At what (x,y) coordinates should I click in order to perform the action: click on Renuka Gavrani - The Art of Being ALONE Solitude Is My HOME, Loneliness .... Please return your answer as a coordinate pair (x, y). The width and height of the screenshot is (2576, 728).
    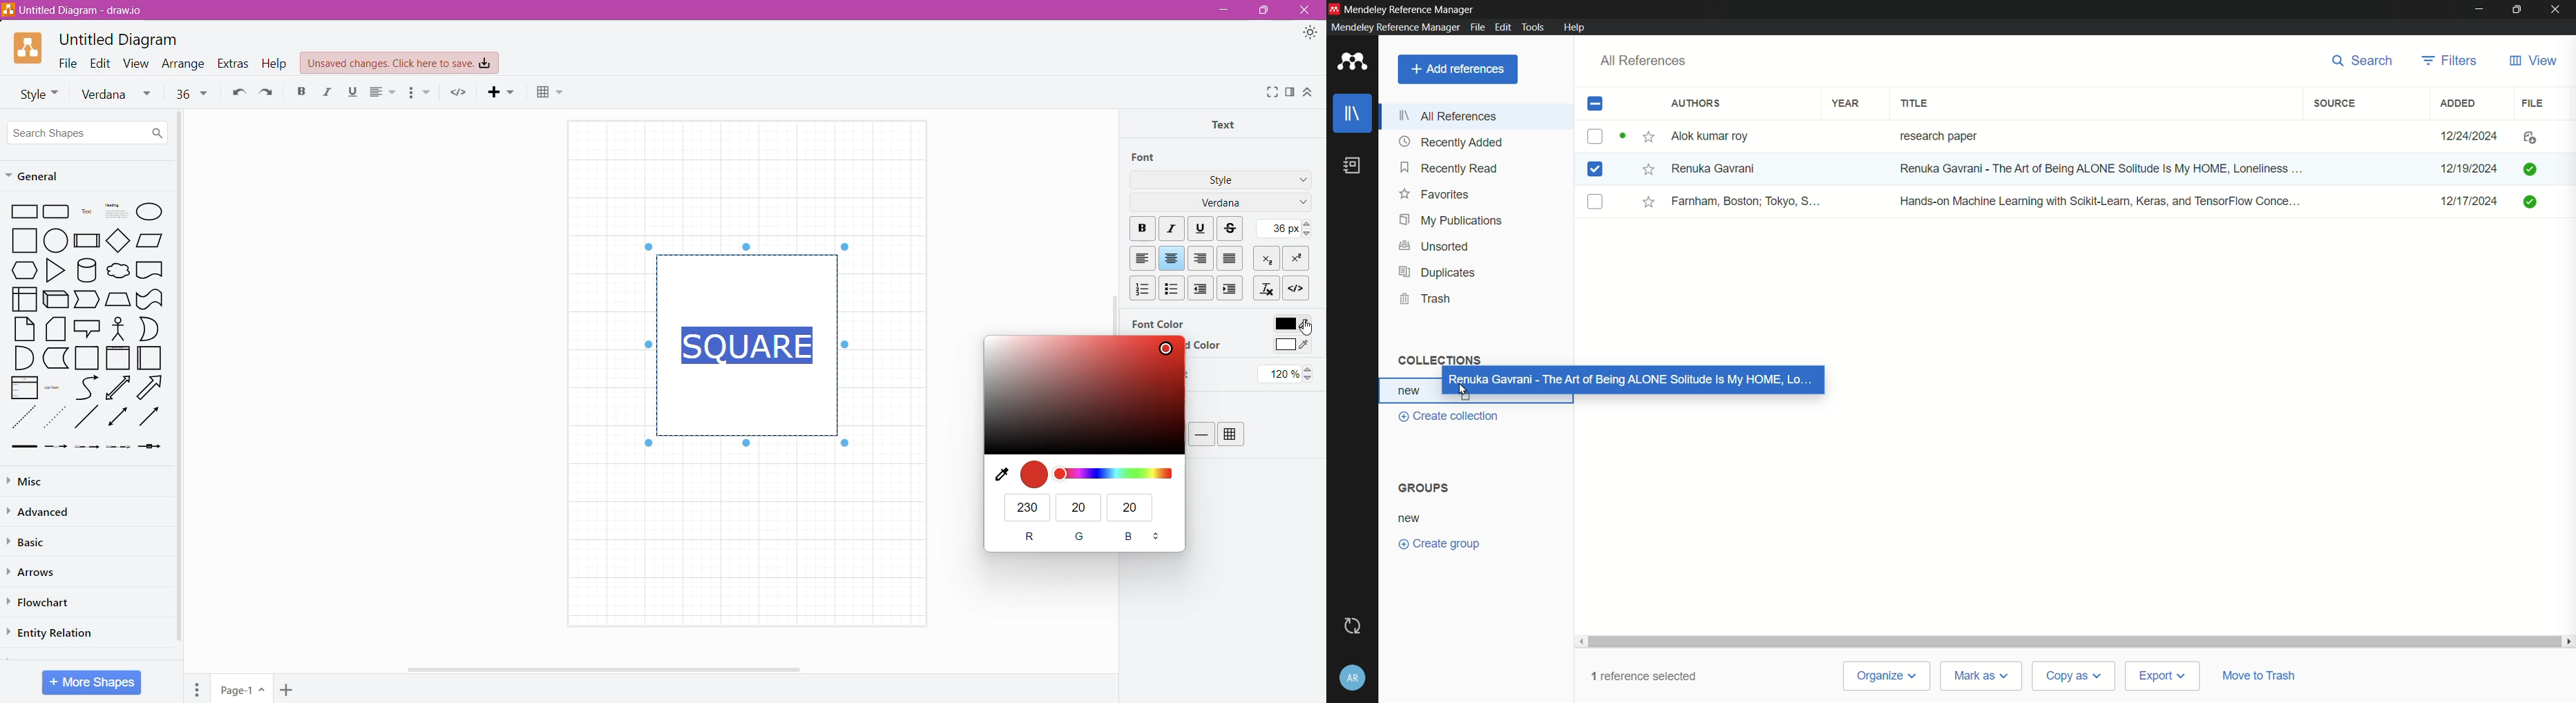
    Looking at the image, I should click on (2110, 168).